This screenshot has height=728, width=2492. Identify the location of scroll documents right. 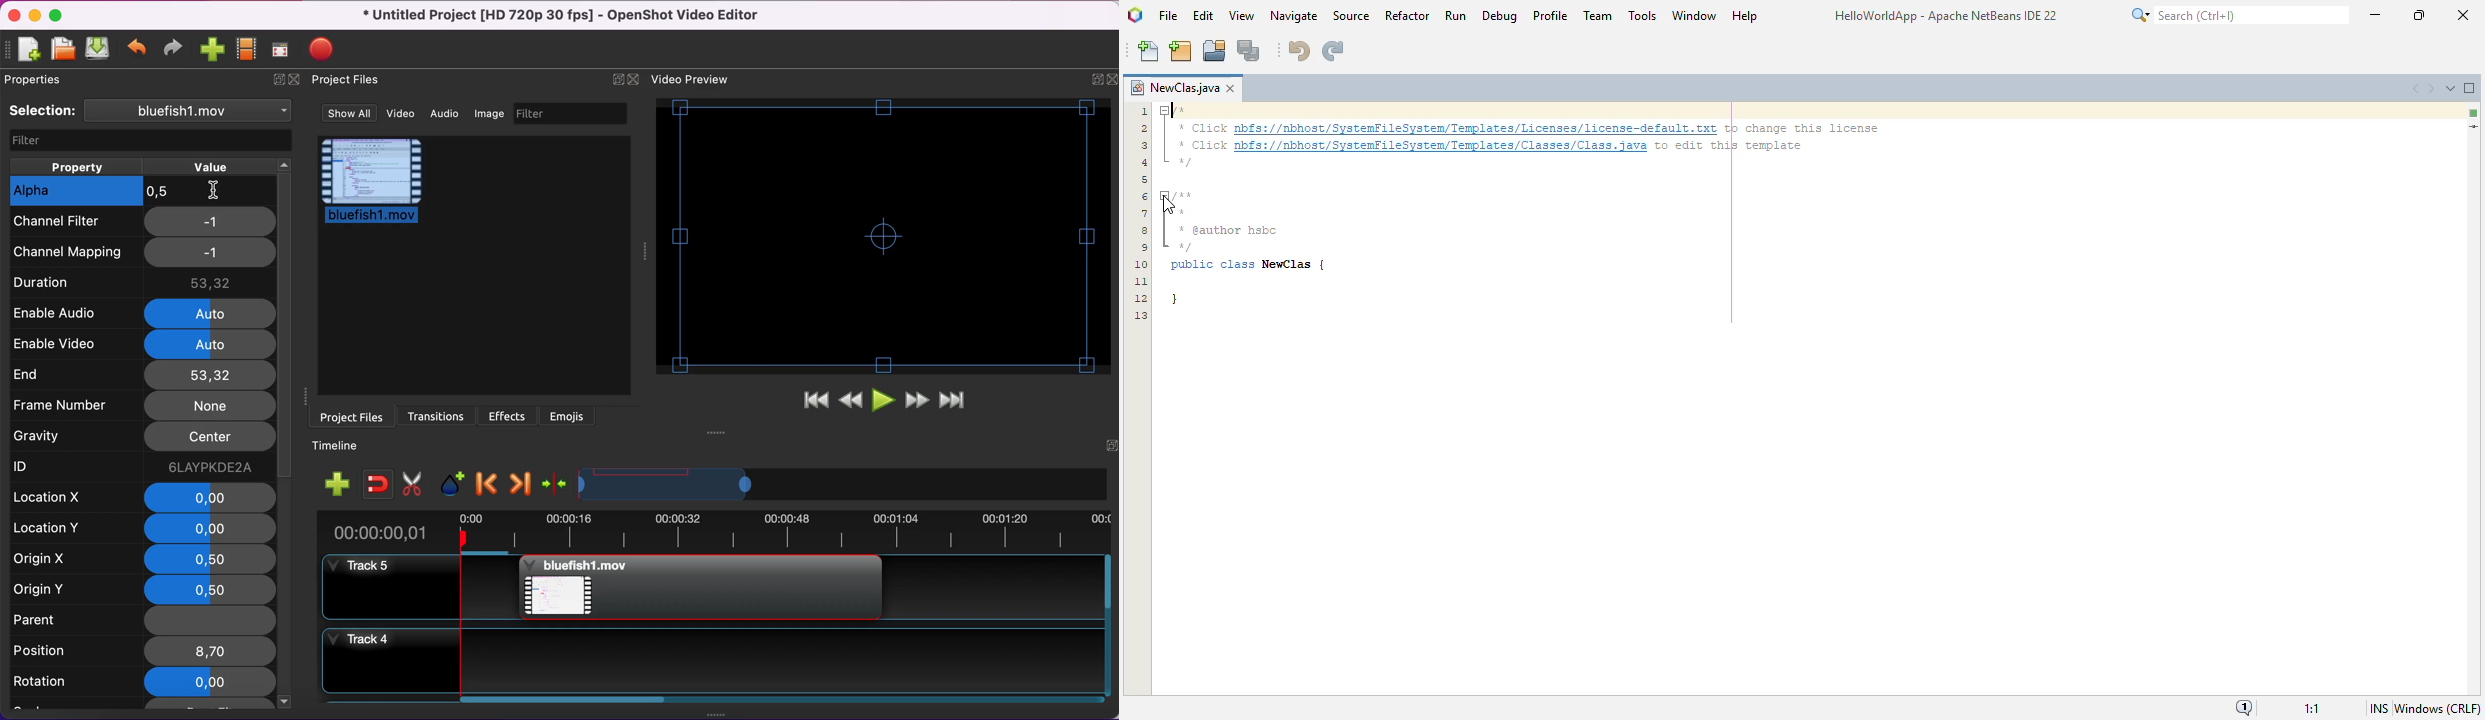
(2429, 89).